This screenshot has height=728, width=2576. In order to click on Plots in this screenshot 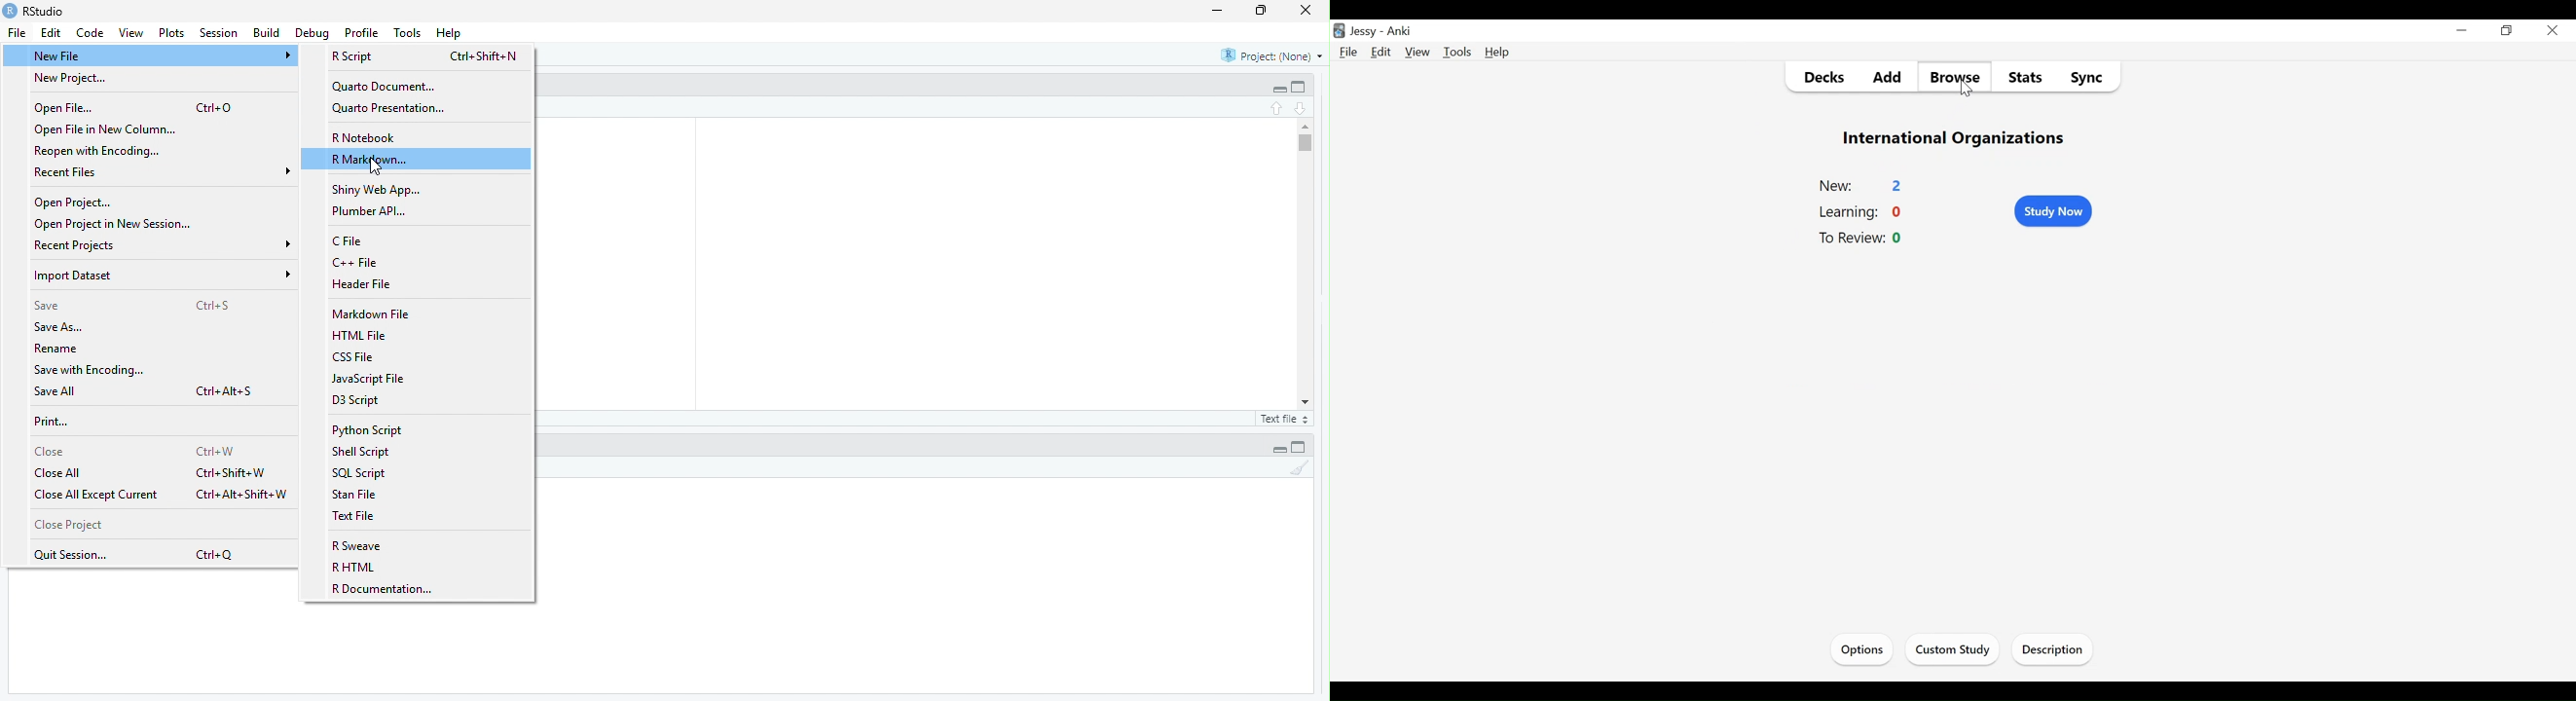, I will do `click(173, 34)`.